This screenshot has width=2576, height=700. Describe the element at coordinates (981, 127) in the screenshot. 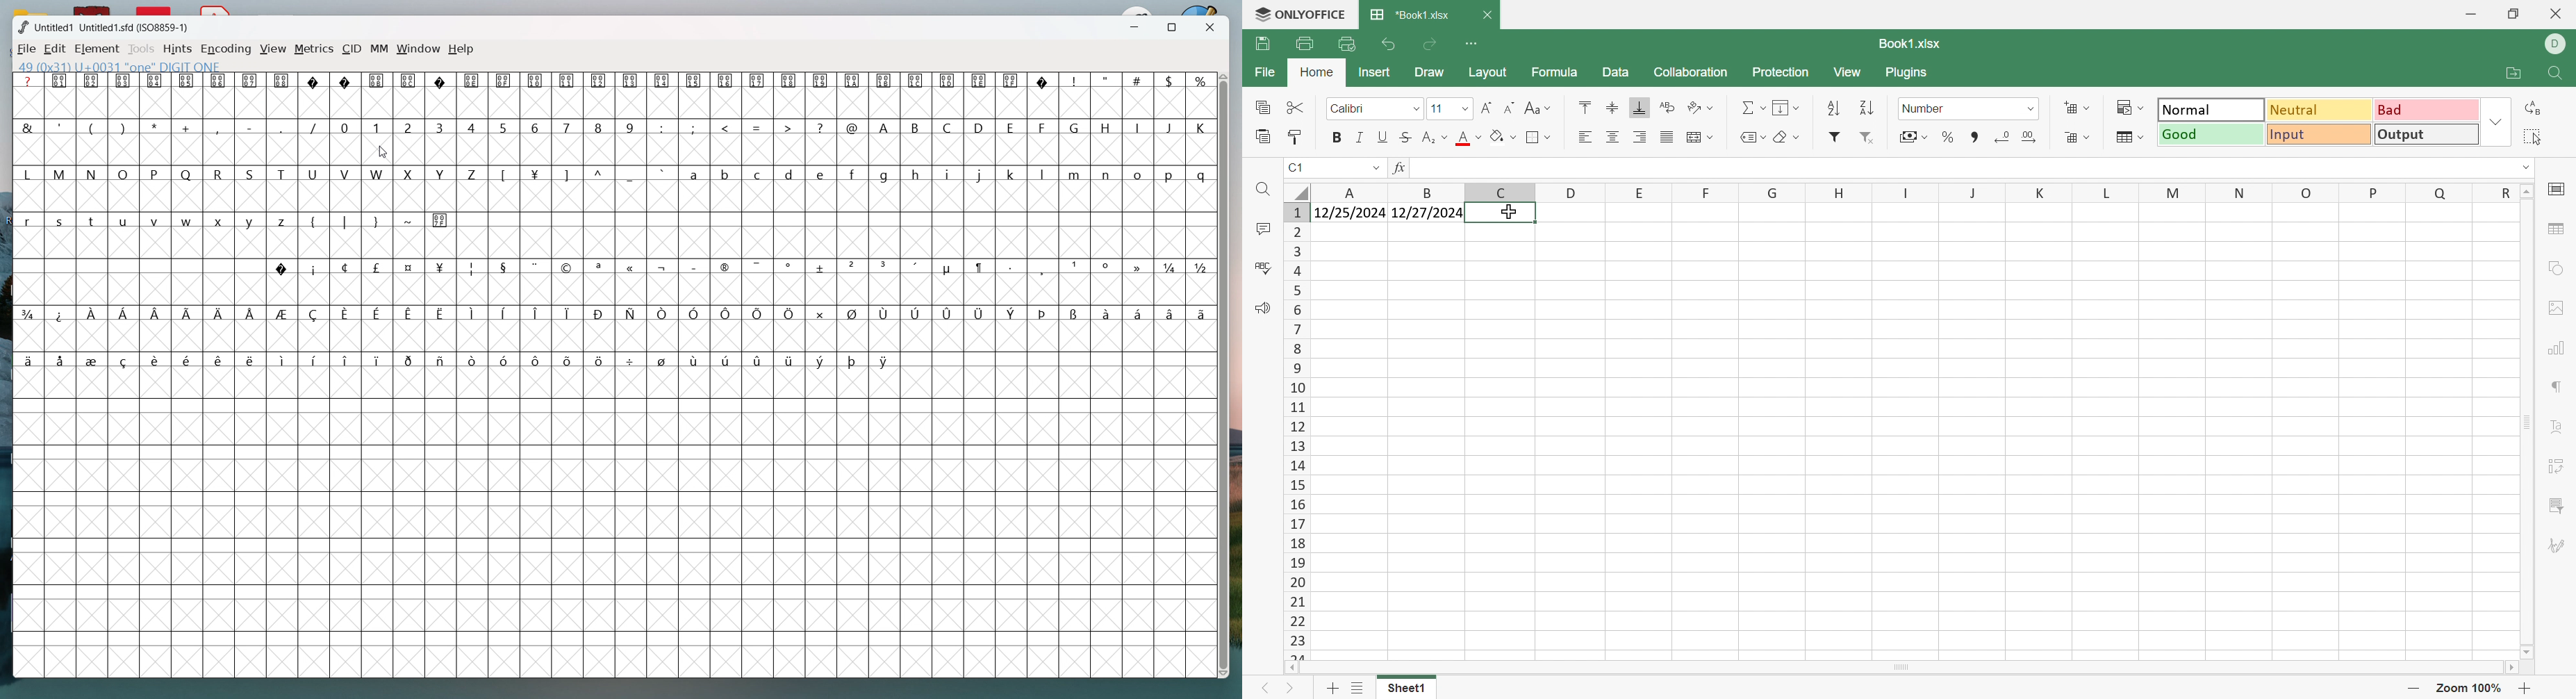

I see `D` at that location.